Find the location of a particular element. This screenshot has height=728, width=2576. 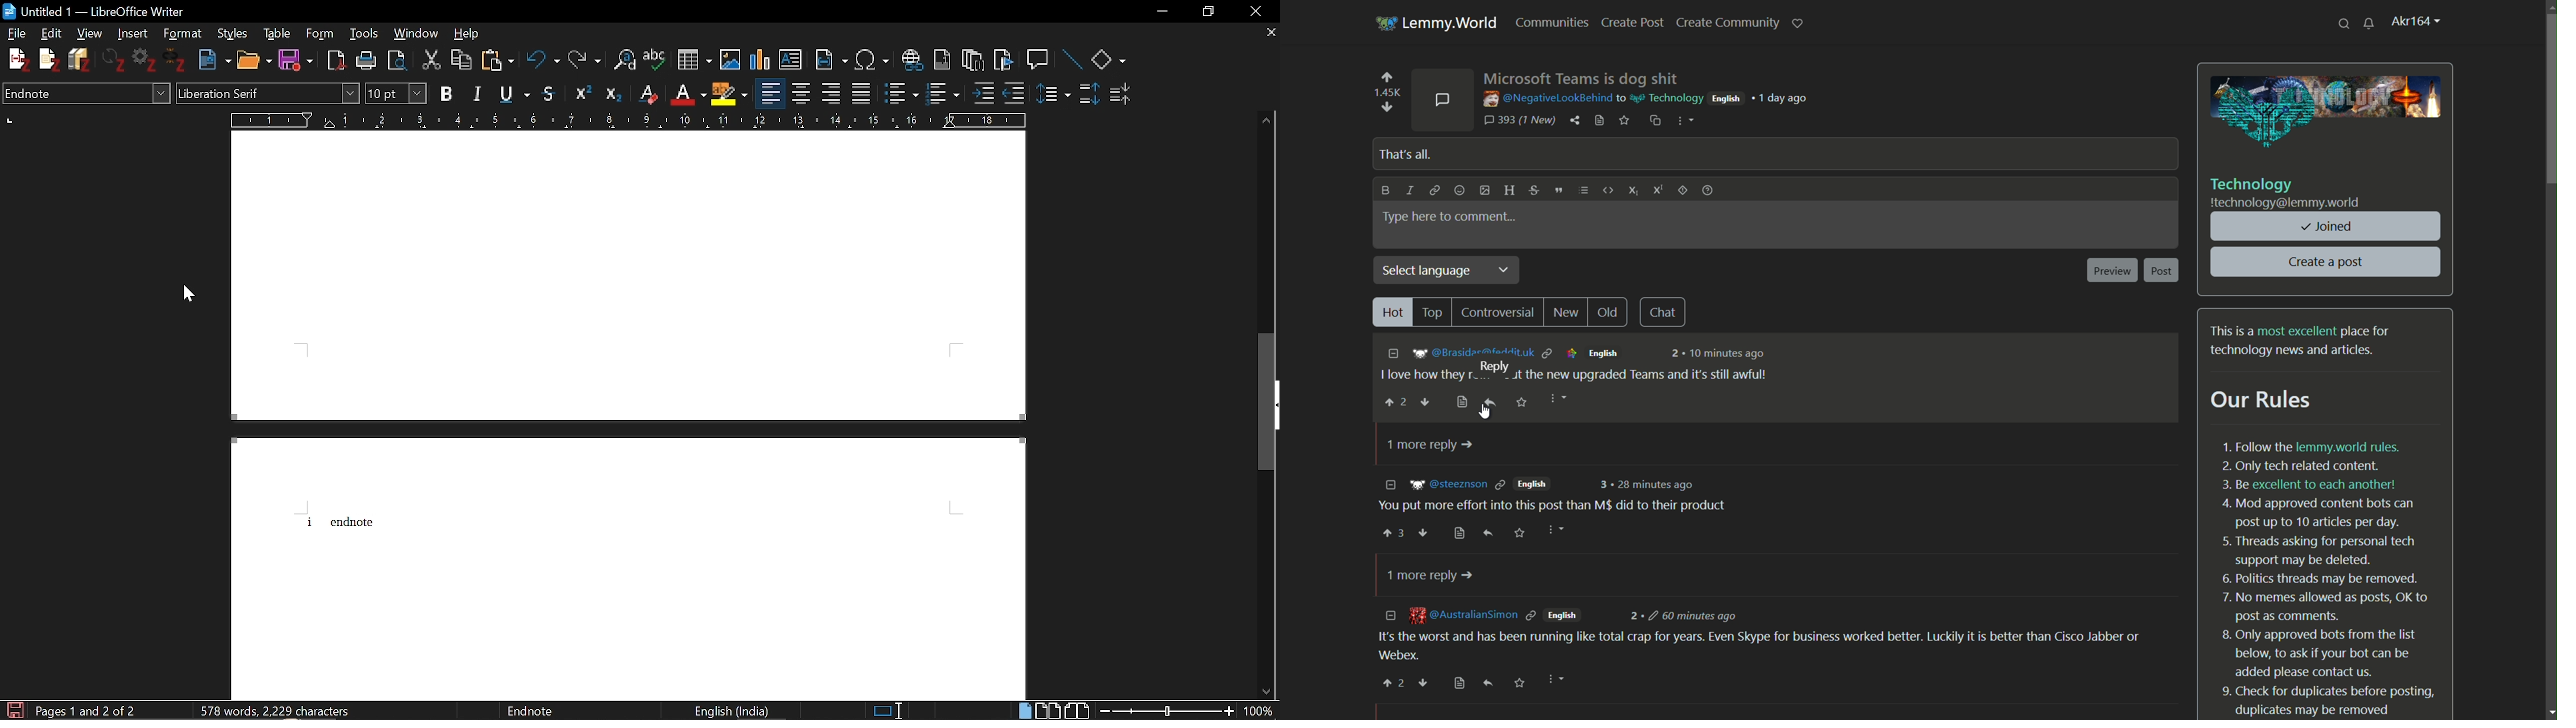

save is located at coordinates (1625, 121).